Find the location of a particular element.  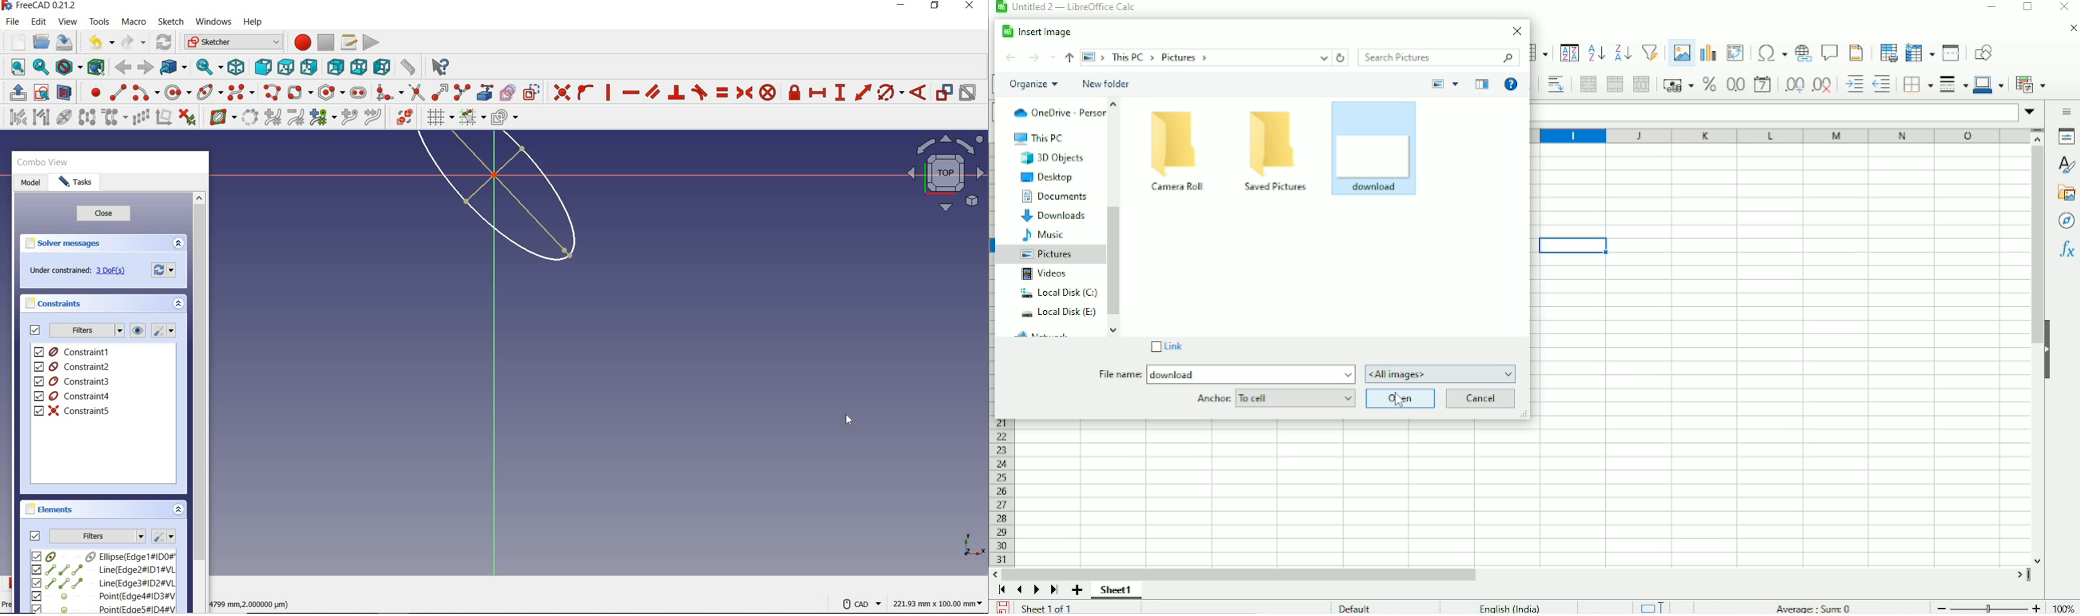

Downloads is located at coordinates (1055, 215).